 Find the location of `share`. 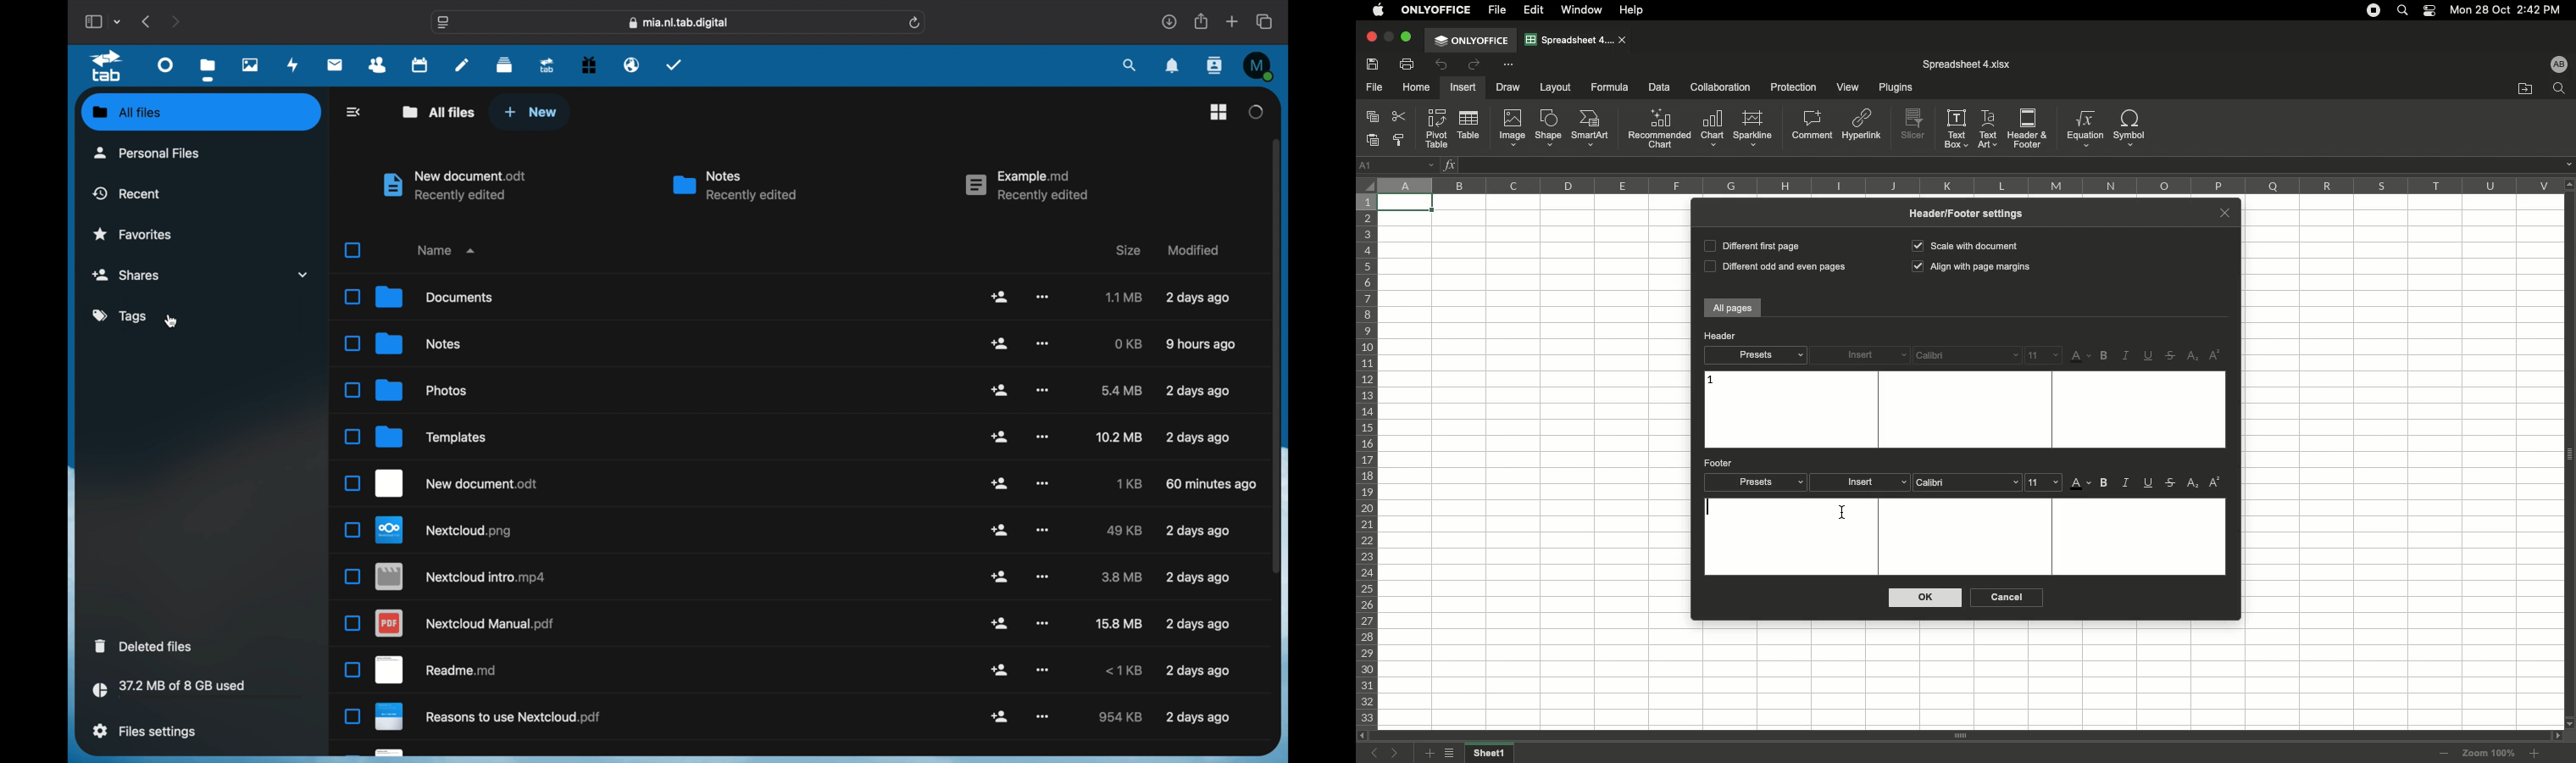

share is located at coordinates (1001, 483).